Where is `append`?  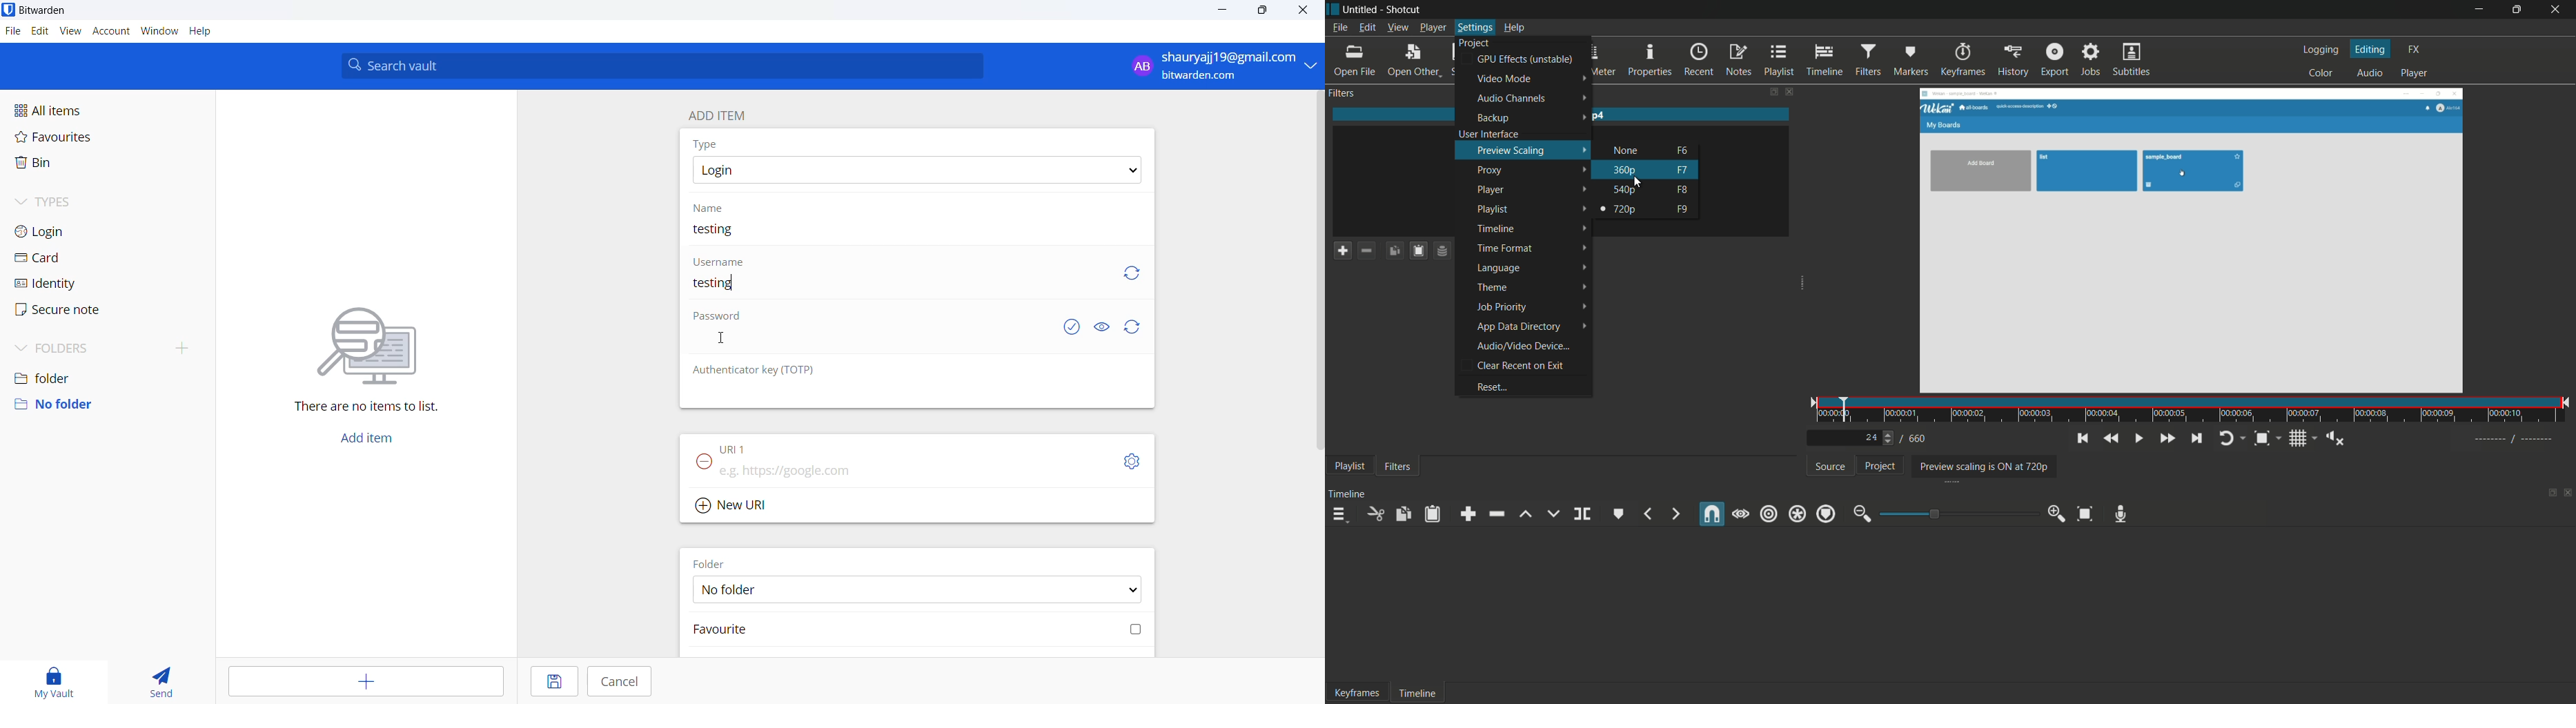 append is located at coordinates (1468, 514).